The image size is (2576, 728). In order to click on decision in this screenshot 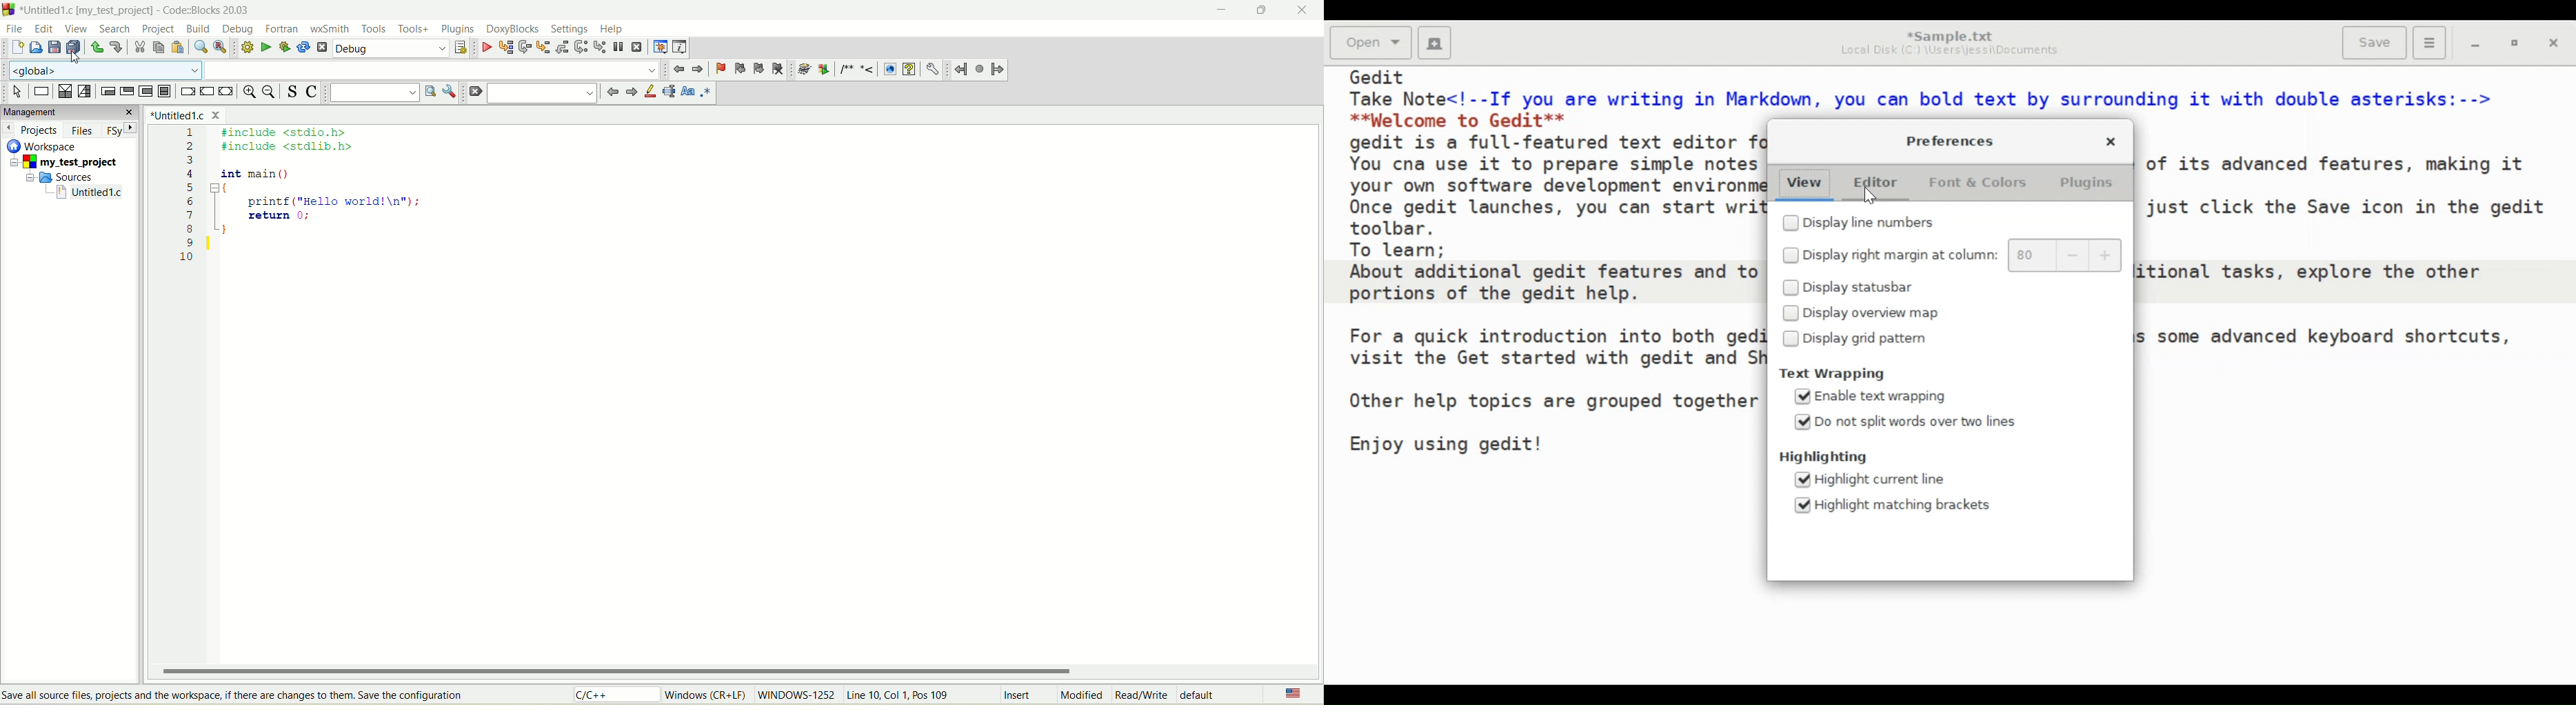, I will do `click(65, 92)`.